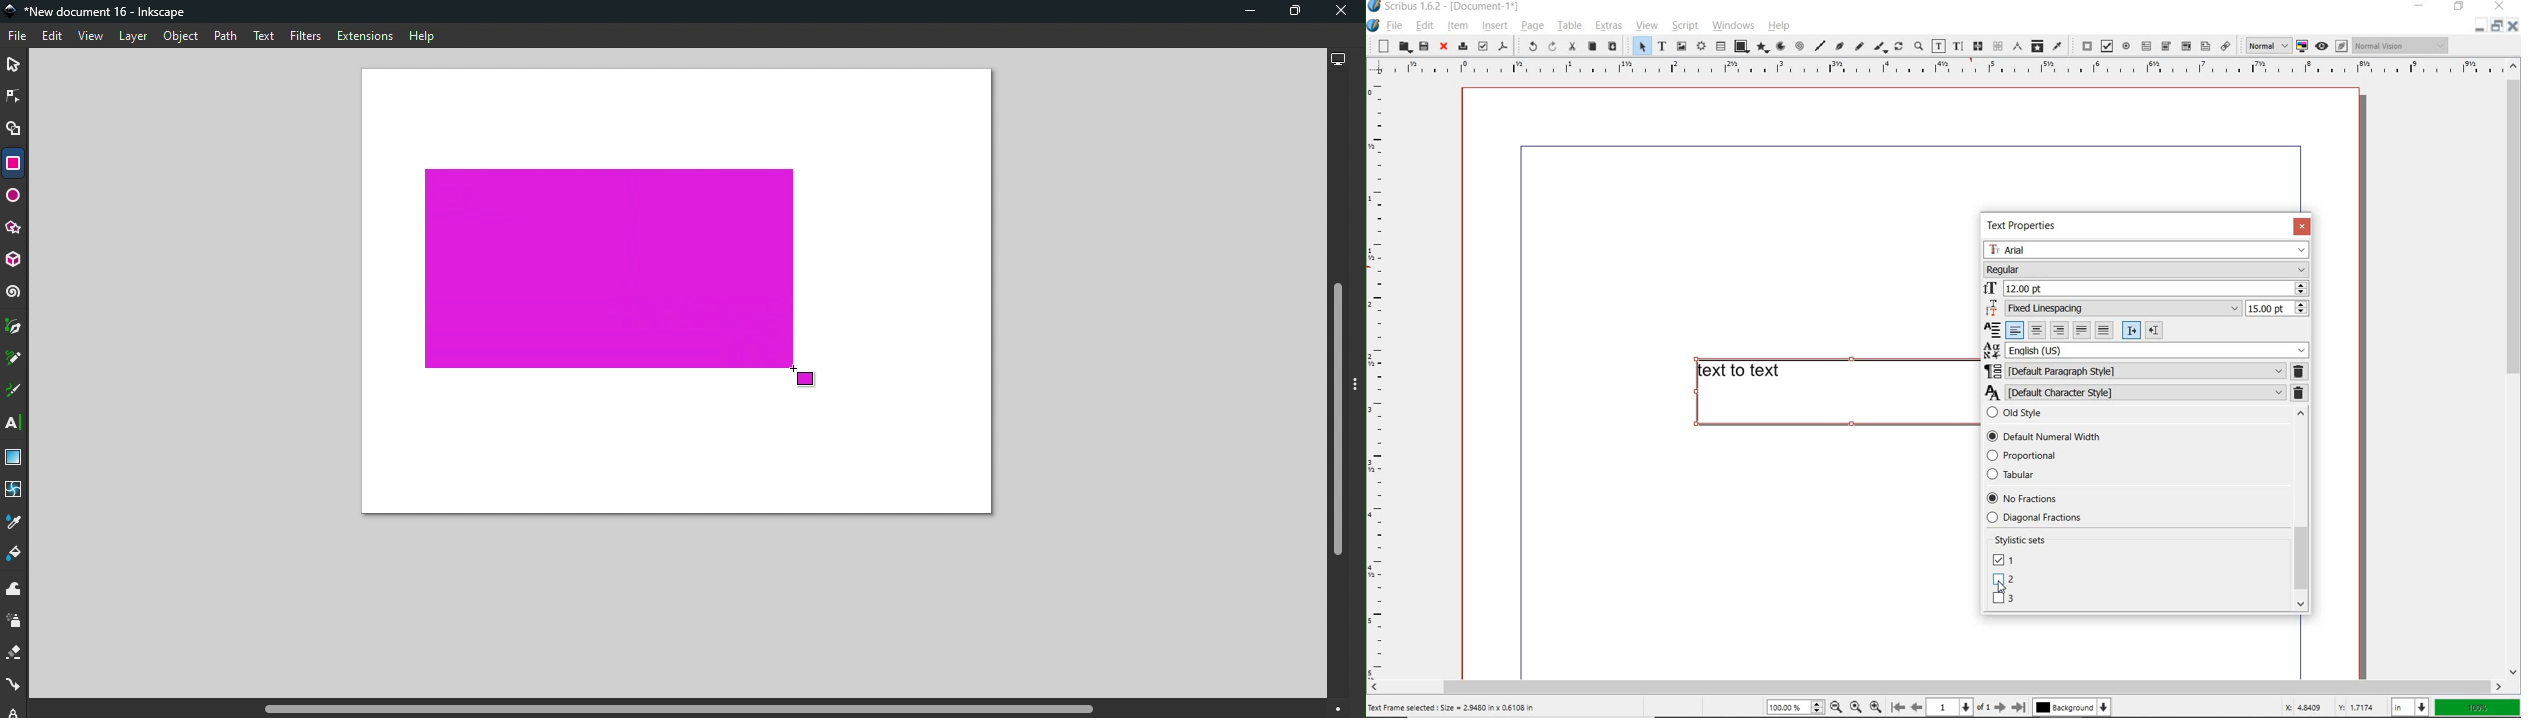 The height and width of the screenshot is (728, 2548). Describe the element at coordinates (2030, 538) in the screenshot. I see `Stylistic sets` at that location.